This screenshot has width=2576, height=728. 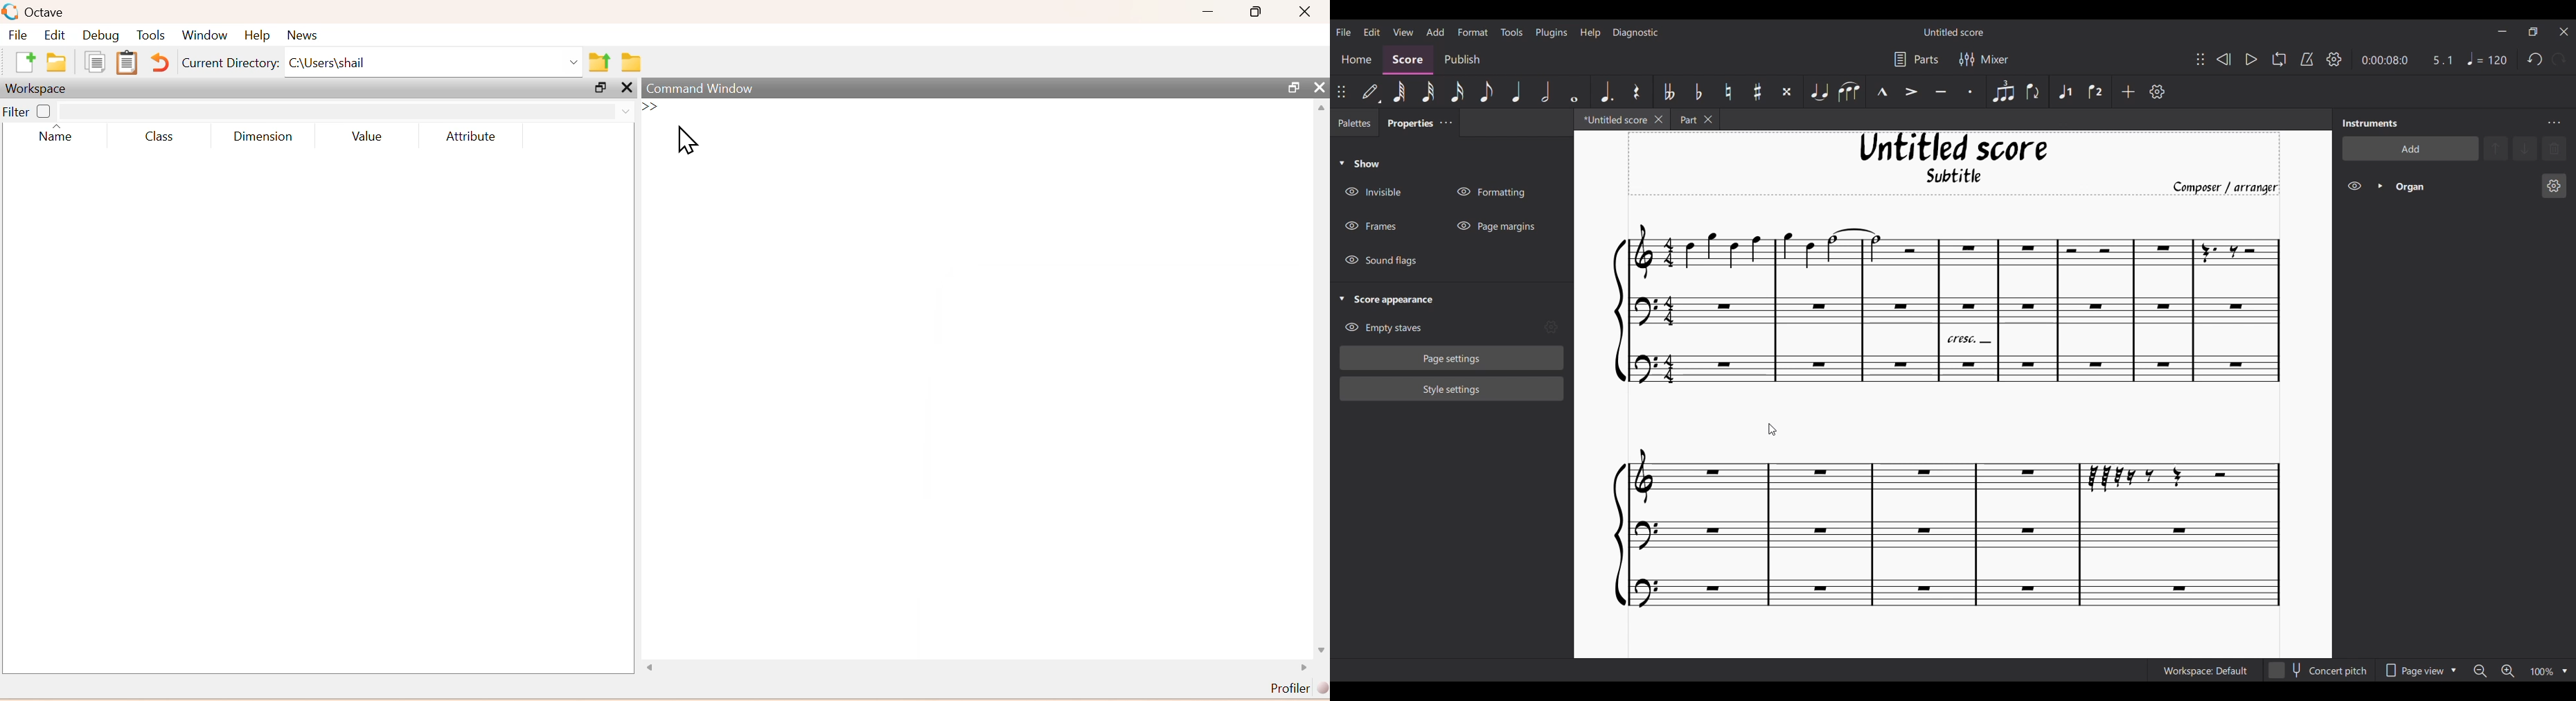 What do you see at coordinates (95, 62) in the screenshot?
I see `copy` at bounding box center [95, 62].